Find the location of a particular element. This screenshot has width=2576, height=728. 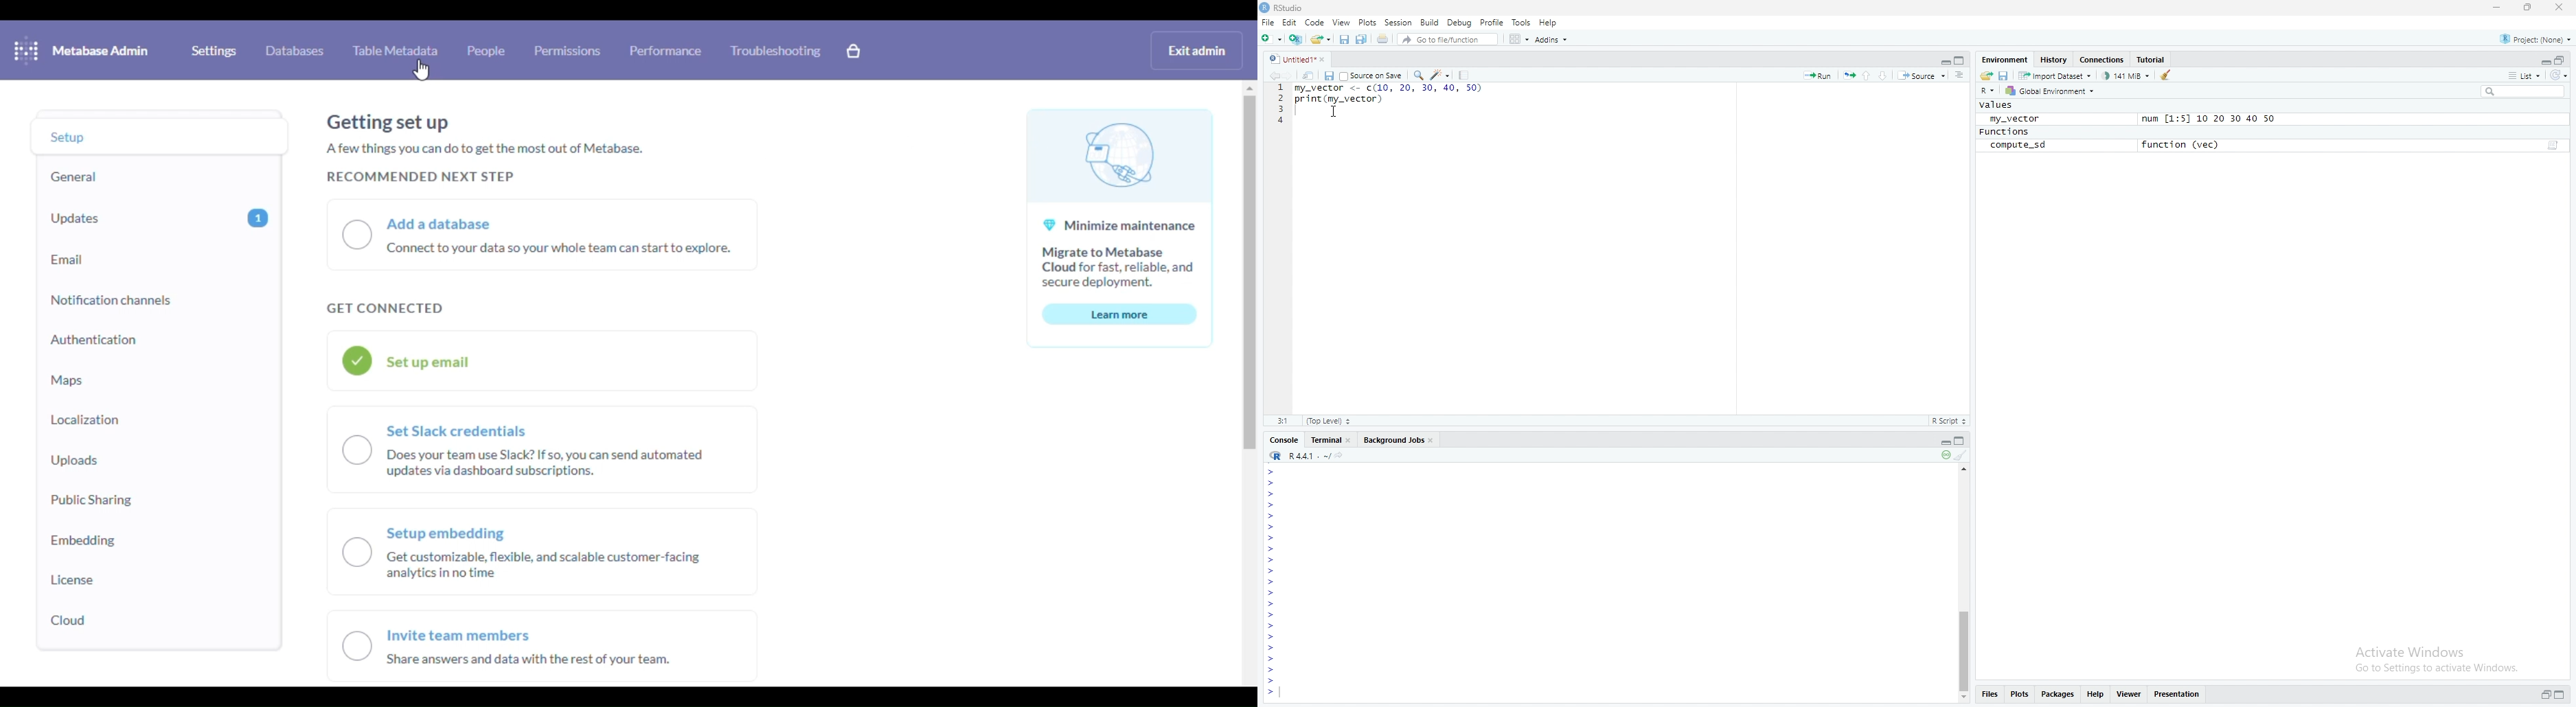

Prompt cursor is located at coordinates (1271, 638).